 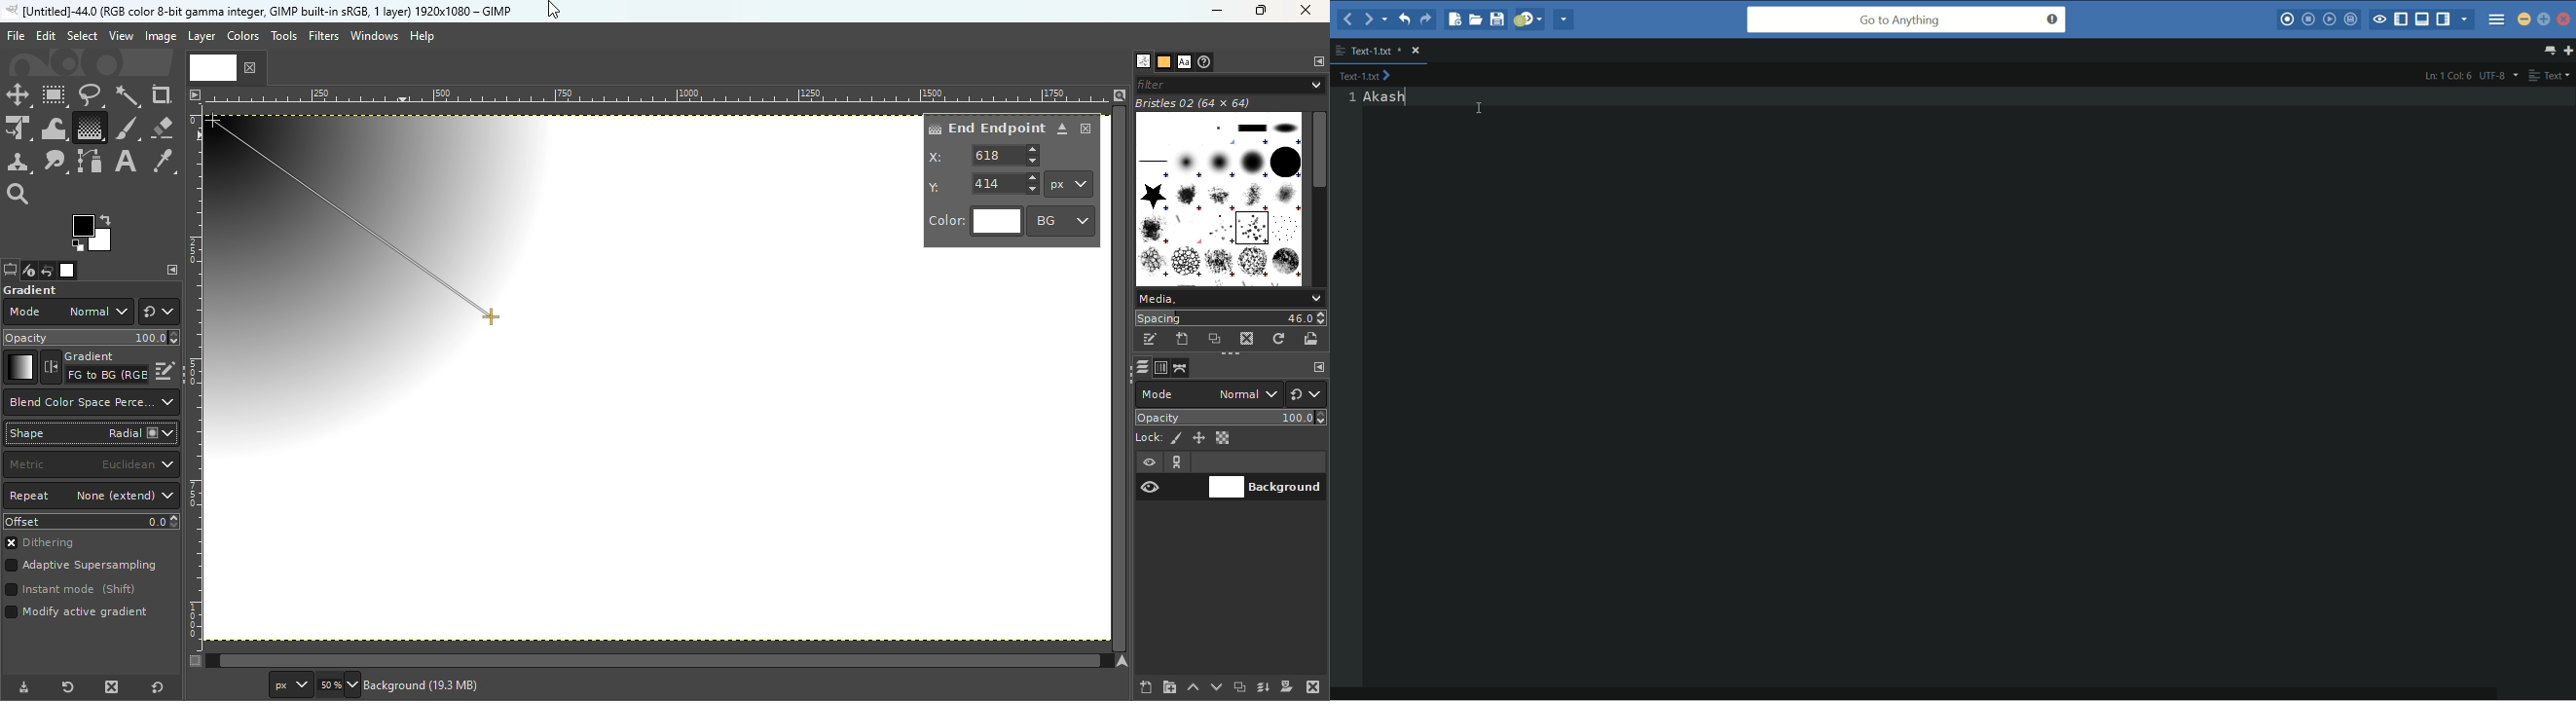 What do you see at coordinates (1528, 19) in the screenshot?
I see `jump to next syntax checking result` at bounding box center [1528, 19].